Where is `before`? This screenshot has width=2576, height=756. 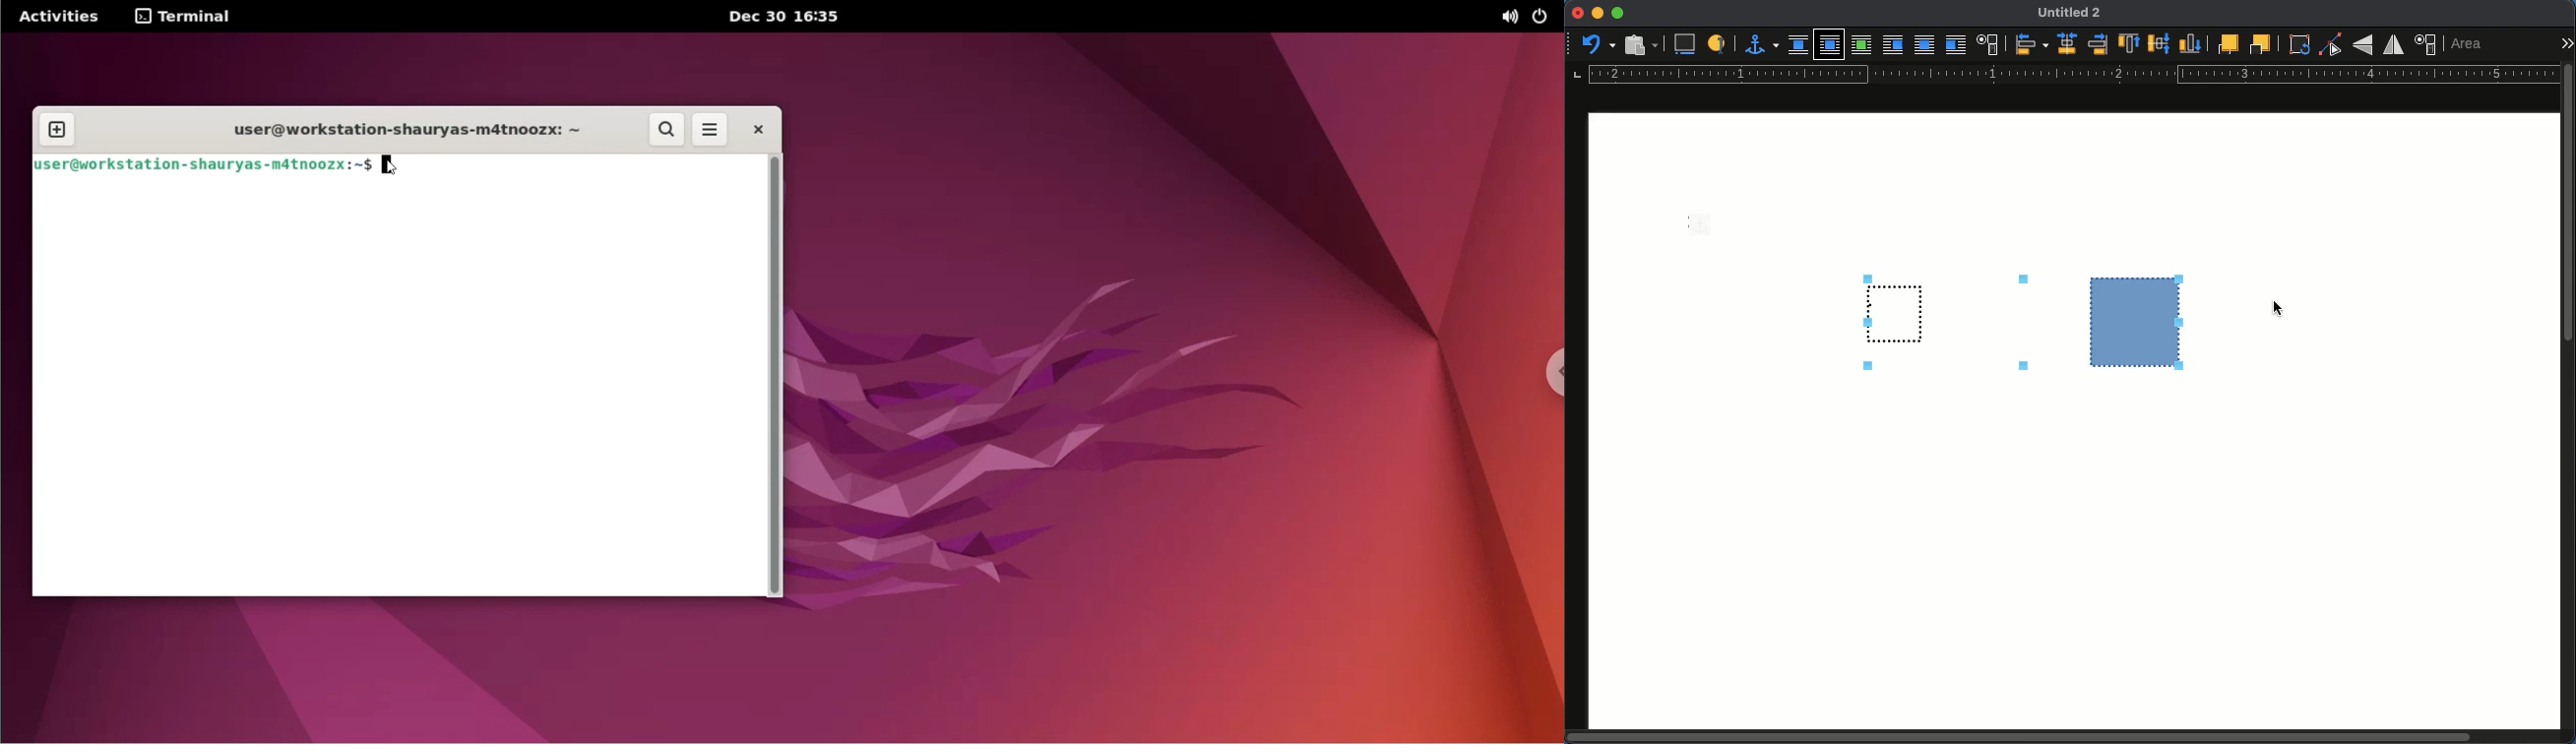
before is located at coordinates (1893, 45).